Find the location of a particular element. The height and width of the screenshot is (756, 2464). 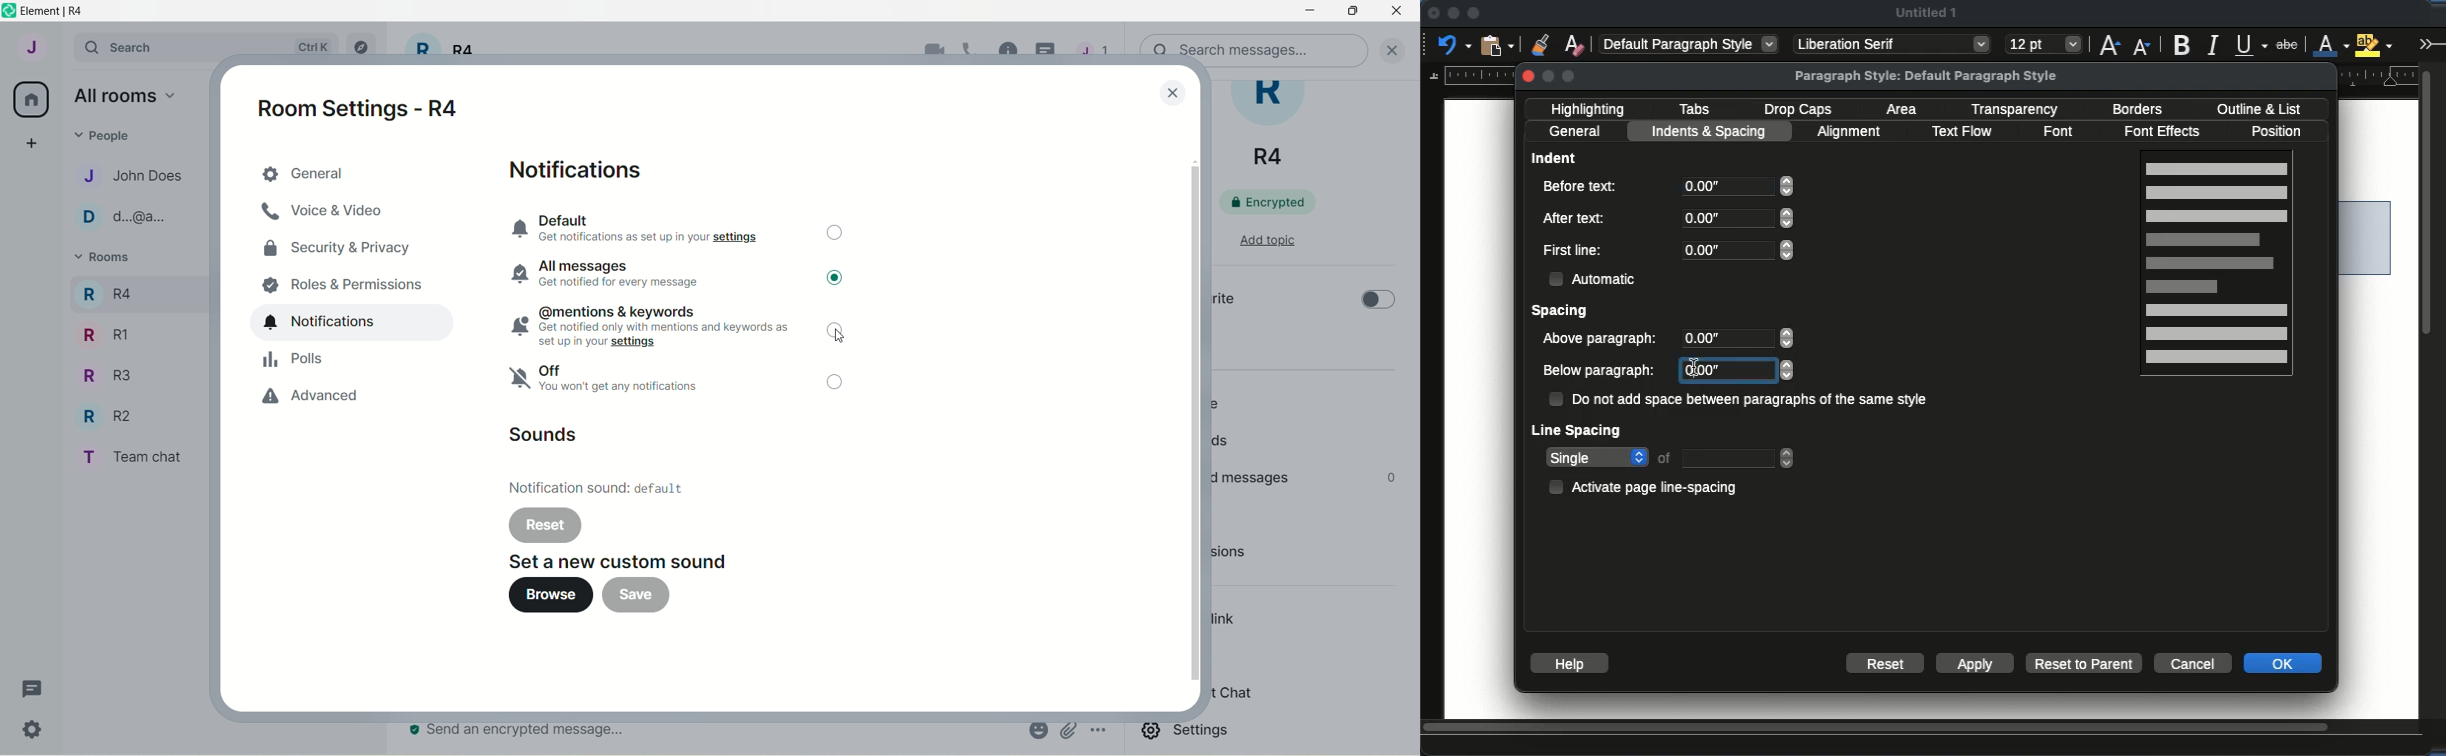

threads is located at coordinates (33, 689).